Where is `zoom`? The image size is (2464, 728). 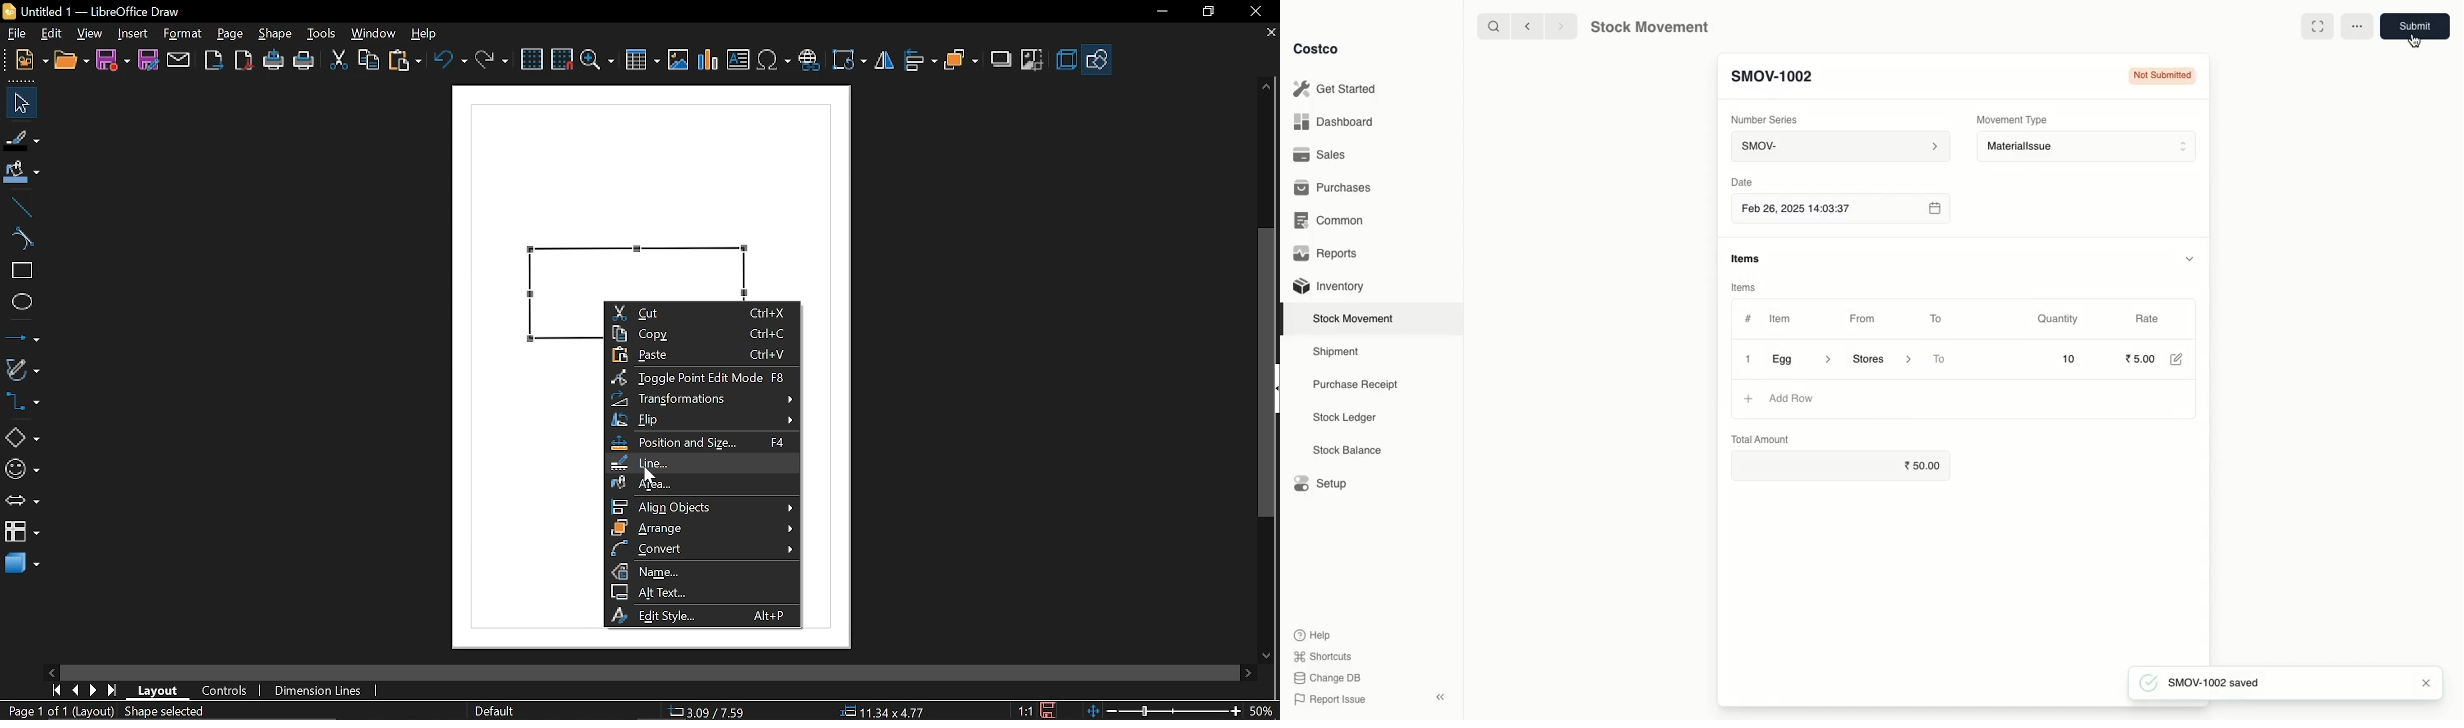 zoom is located at coordinates (598, 60).